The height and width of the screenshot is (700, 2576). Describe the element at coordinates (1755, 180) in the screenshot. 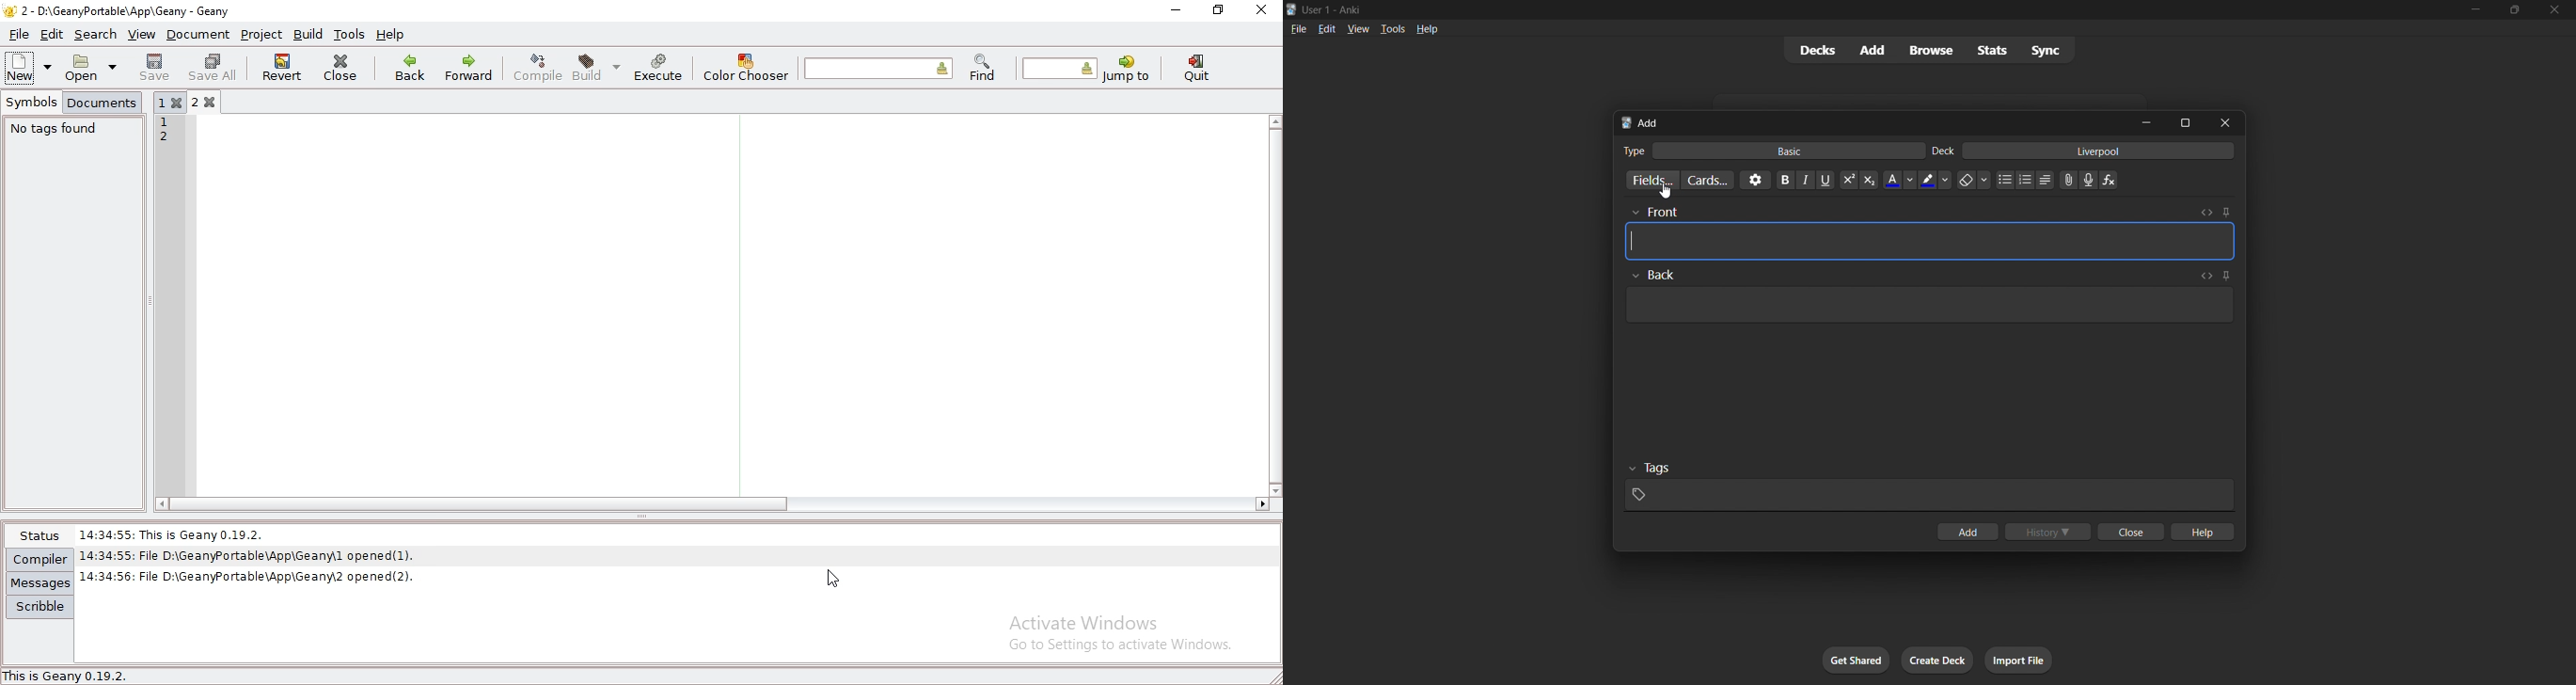

I see `options` at that location.